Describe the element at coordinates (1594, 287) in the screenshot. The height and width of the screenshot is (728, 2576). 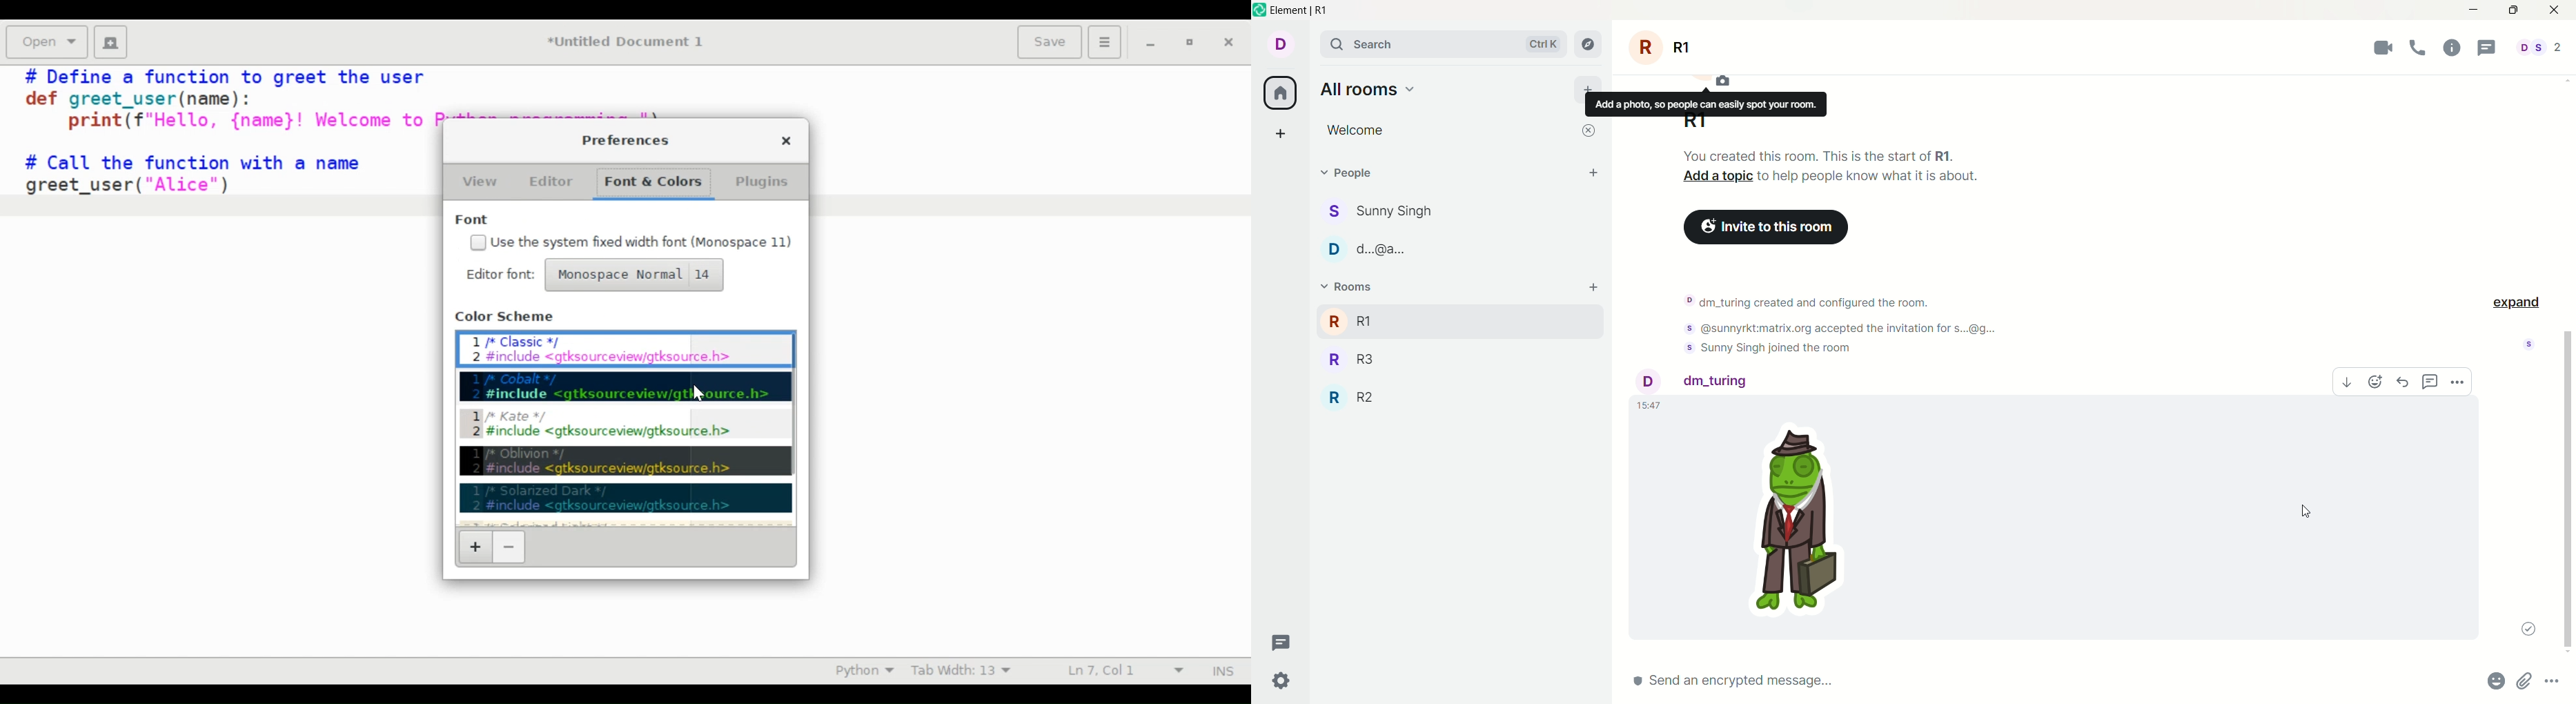
I see `add` at that location.